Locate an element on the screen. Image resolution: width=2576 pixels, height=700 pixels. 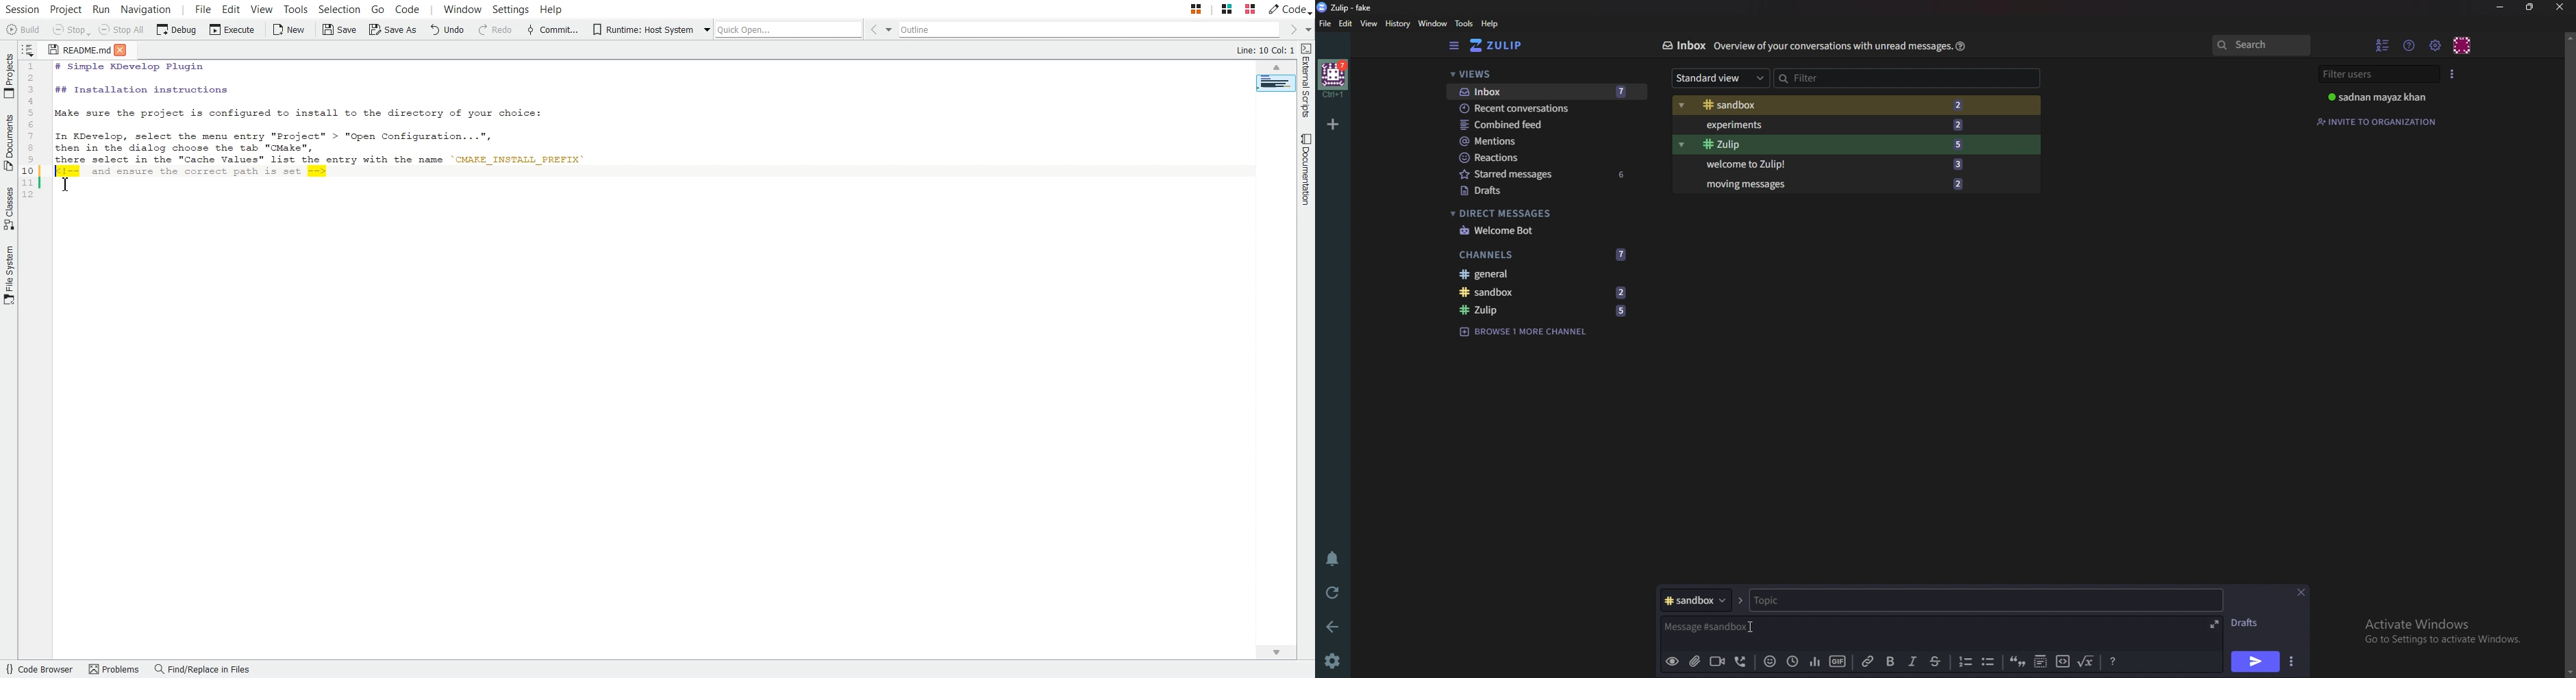
Sandbox is located at coordinates (1834, 105).